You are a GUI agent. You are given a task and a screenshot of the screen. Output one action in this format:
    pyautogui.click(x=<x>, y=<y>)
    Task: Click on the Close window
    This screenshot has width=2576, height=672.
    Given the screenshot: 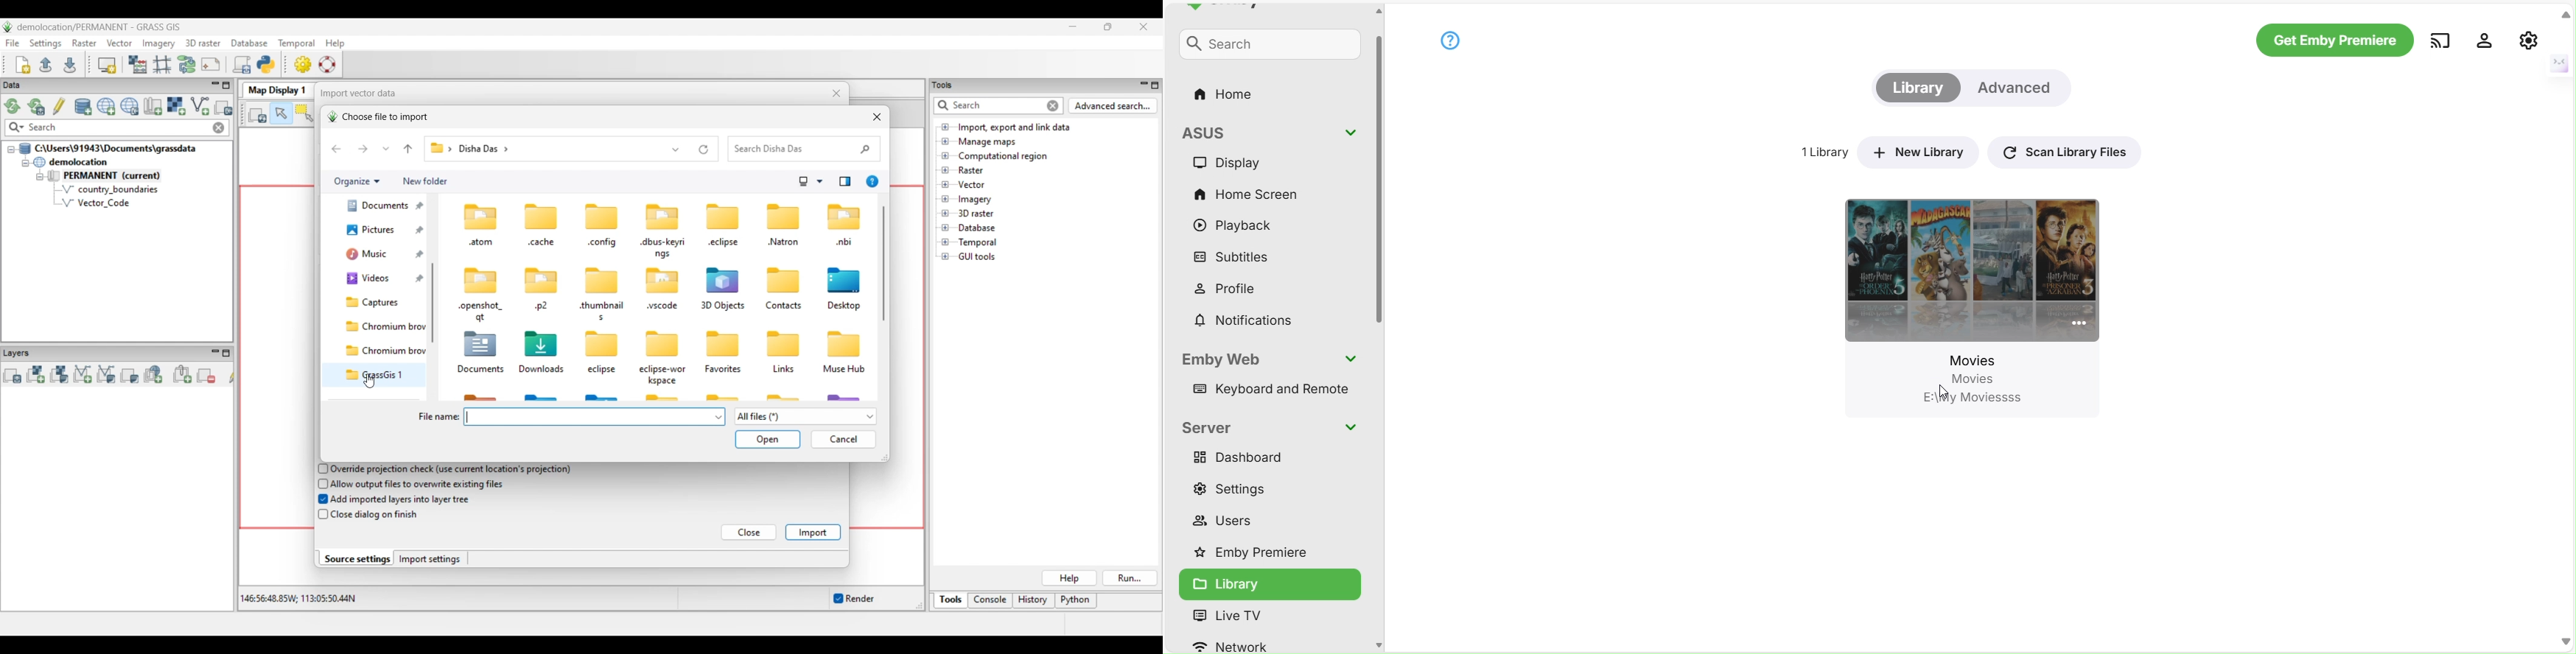 What is the action you would take?
    pyautogui.click(x=837, y=93)
    